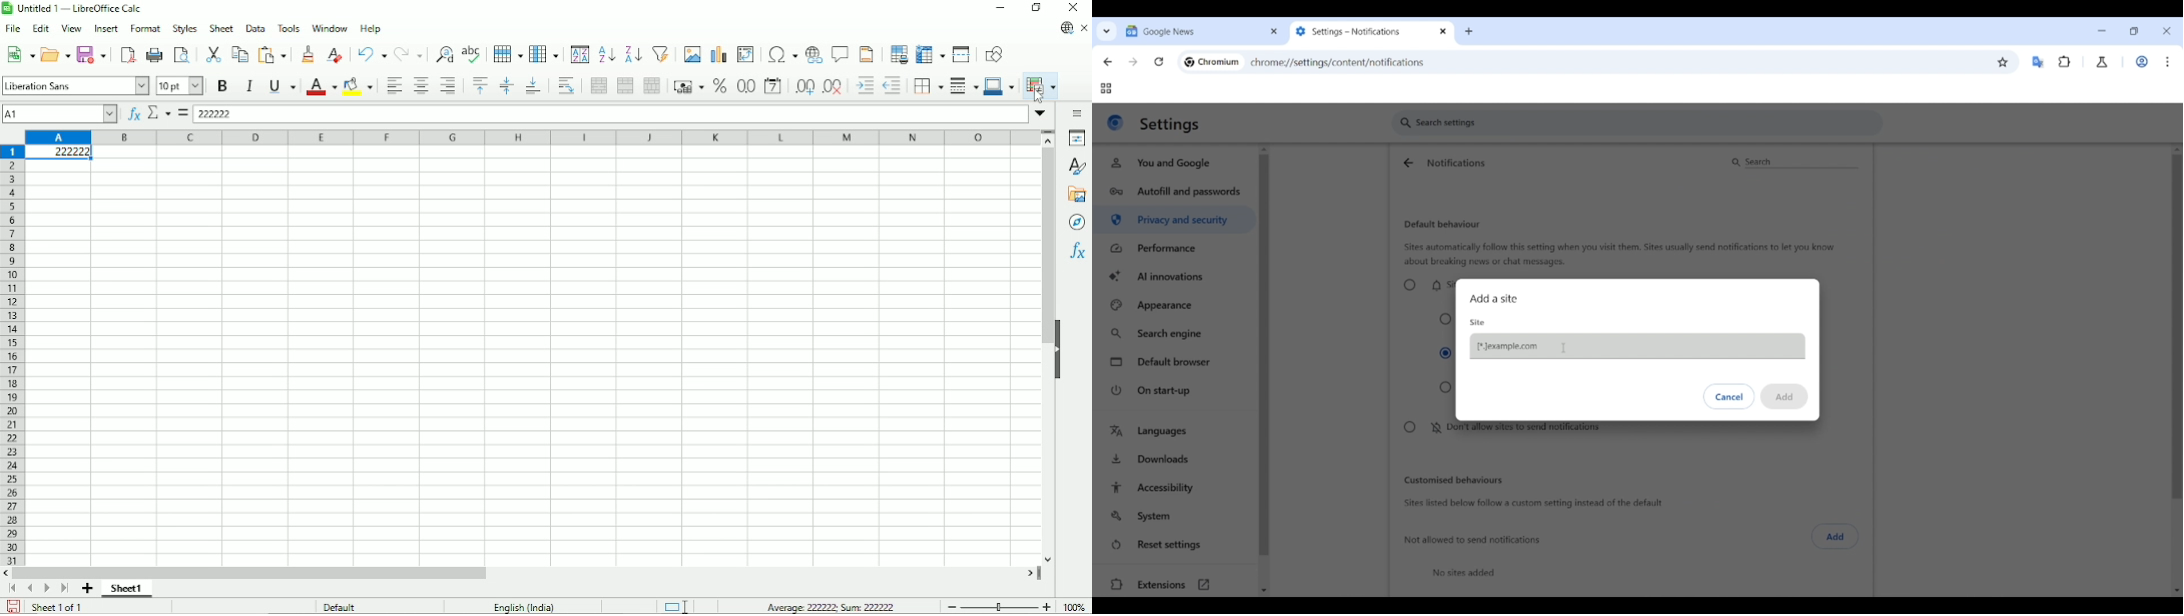 Image resolution: width=2184 pixels, height=616 pixels. Describe the element at coordinates (693, 52) in the screenshot. I see `Insert image` at that location.